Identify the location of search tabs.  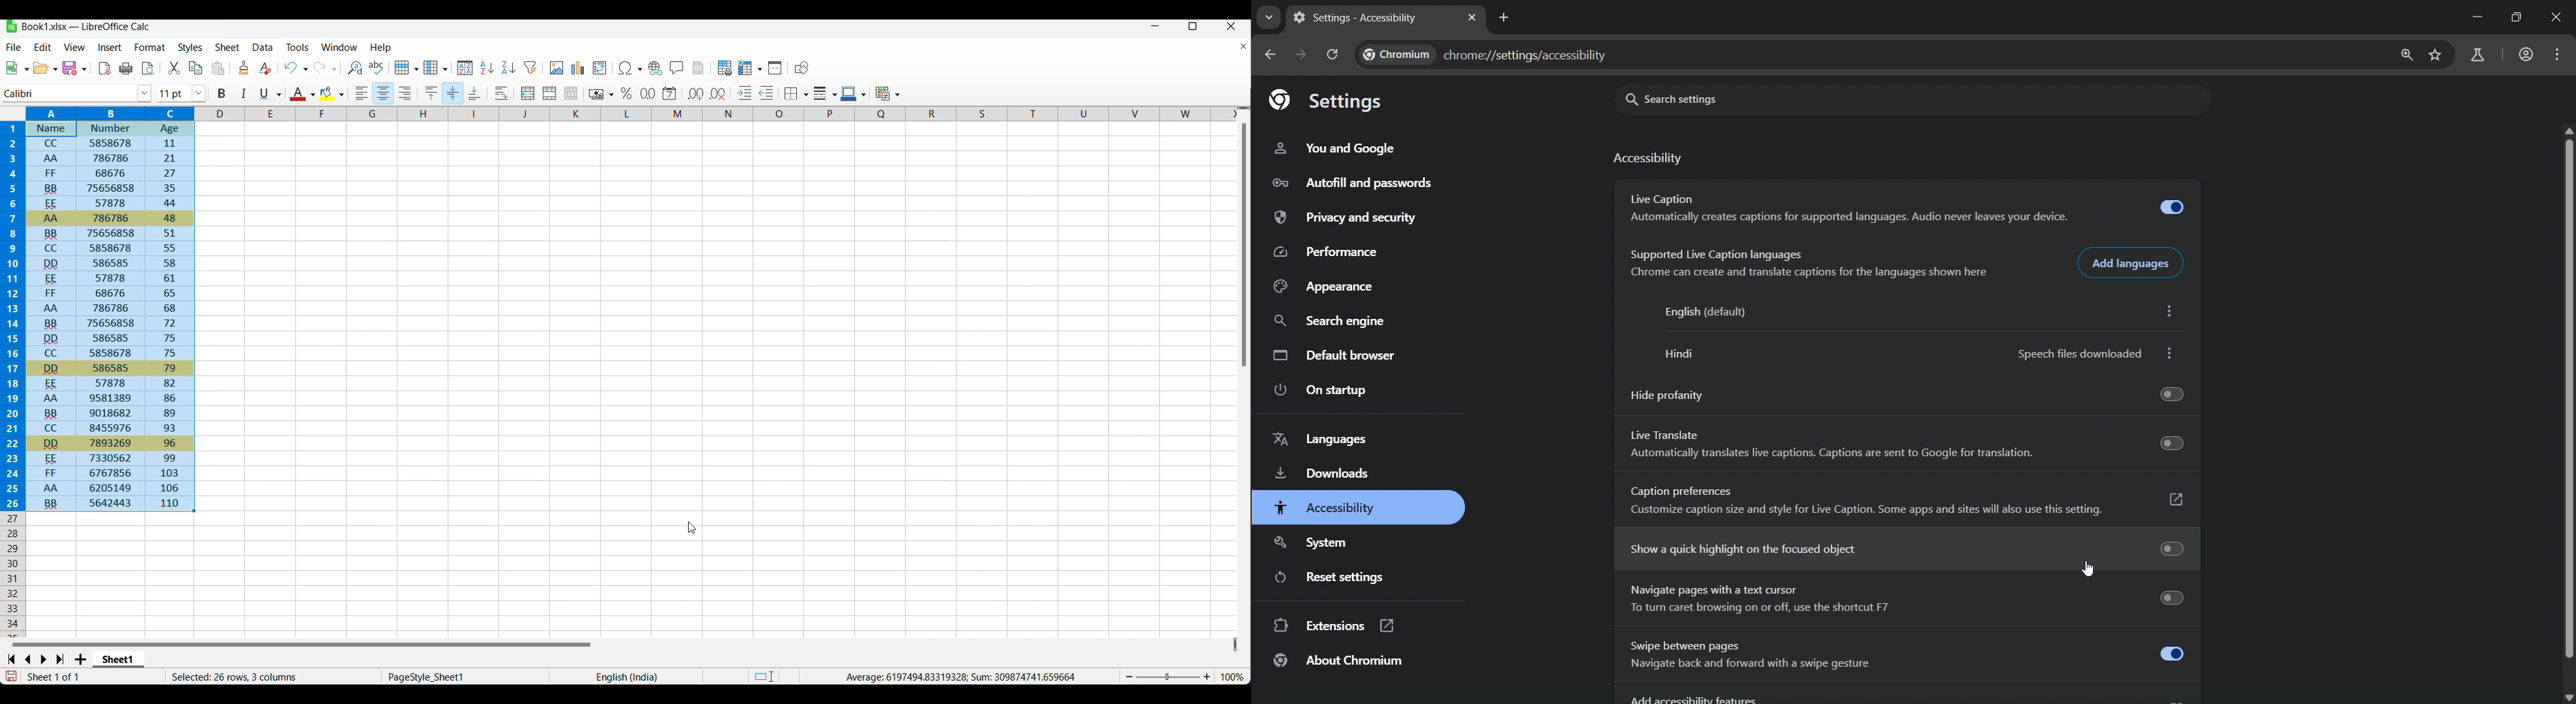
(1270, 16).